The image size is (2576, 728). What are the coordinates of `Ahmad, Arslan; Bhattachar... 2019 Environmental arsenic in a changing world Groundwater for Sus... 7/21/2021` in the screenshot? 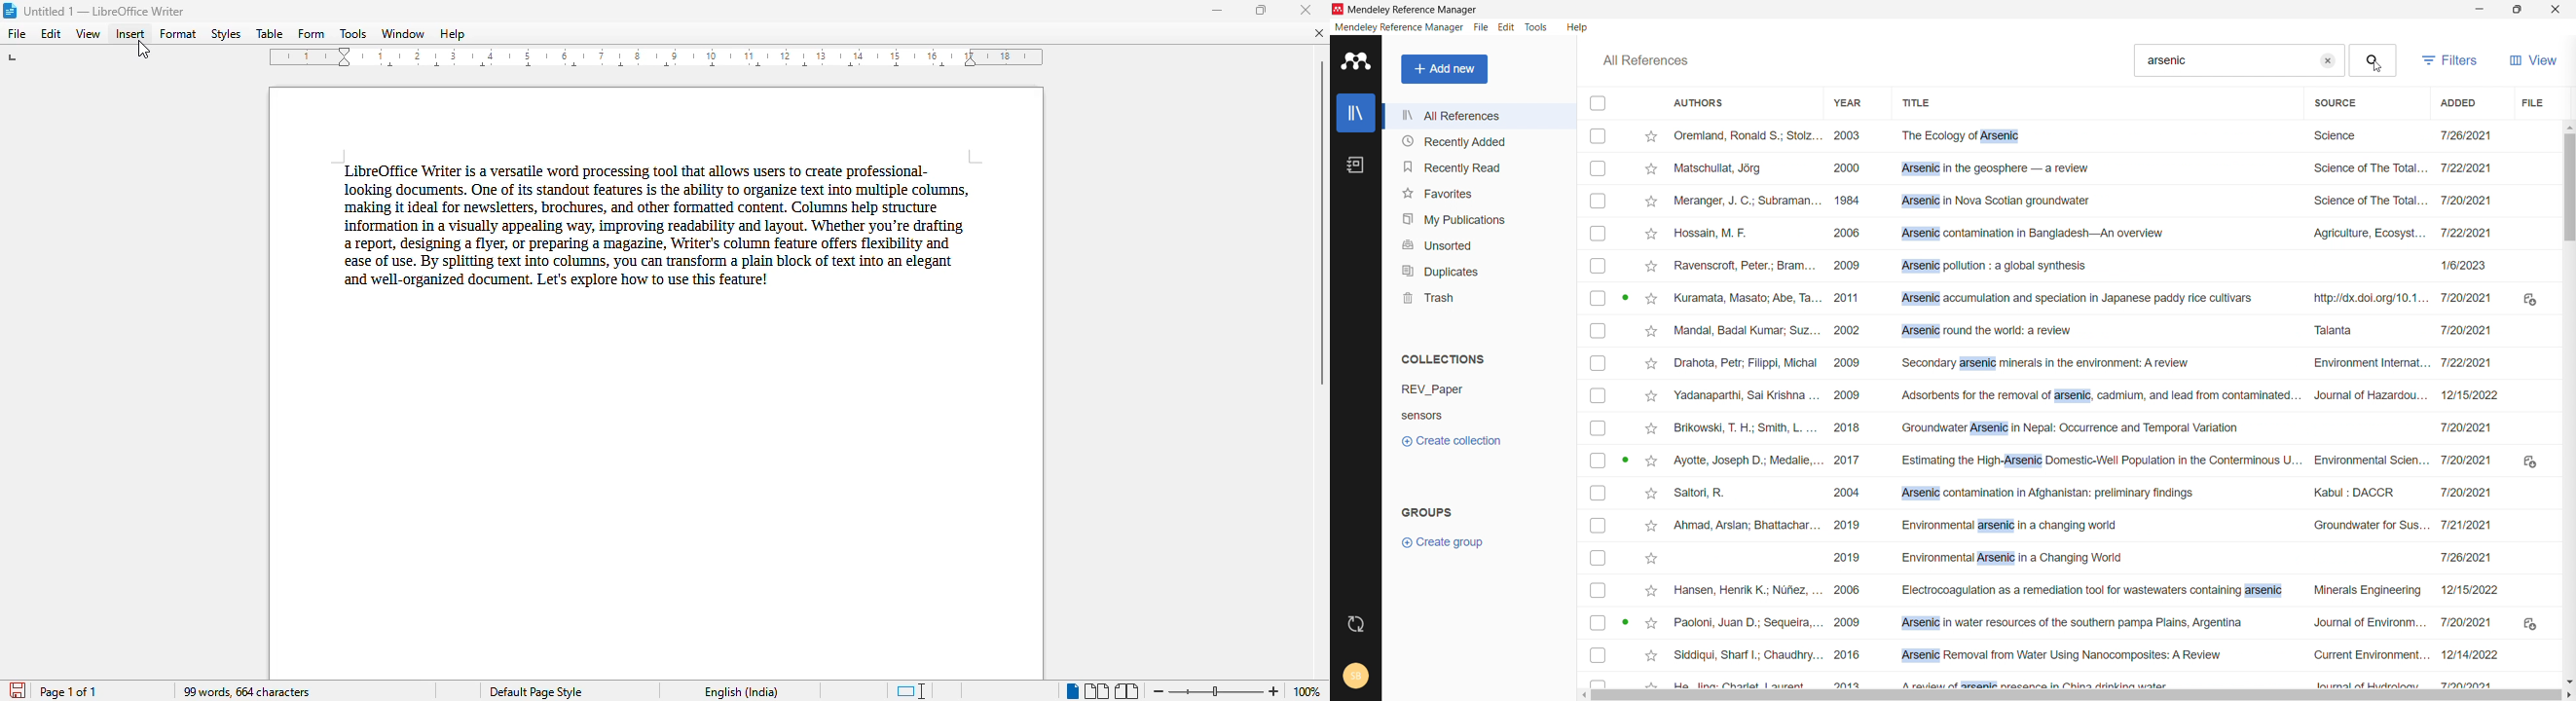 It's located at (2082, 524).